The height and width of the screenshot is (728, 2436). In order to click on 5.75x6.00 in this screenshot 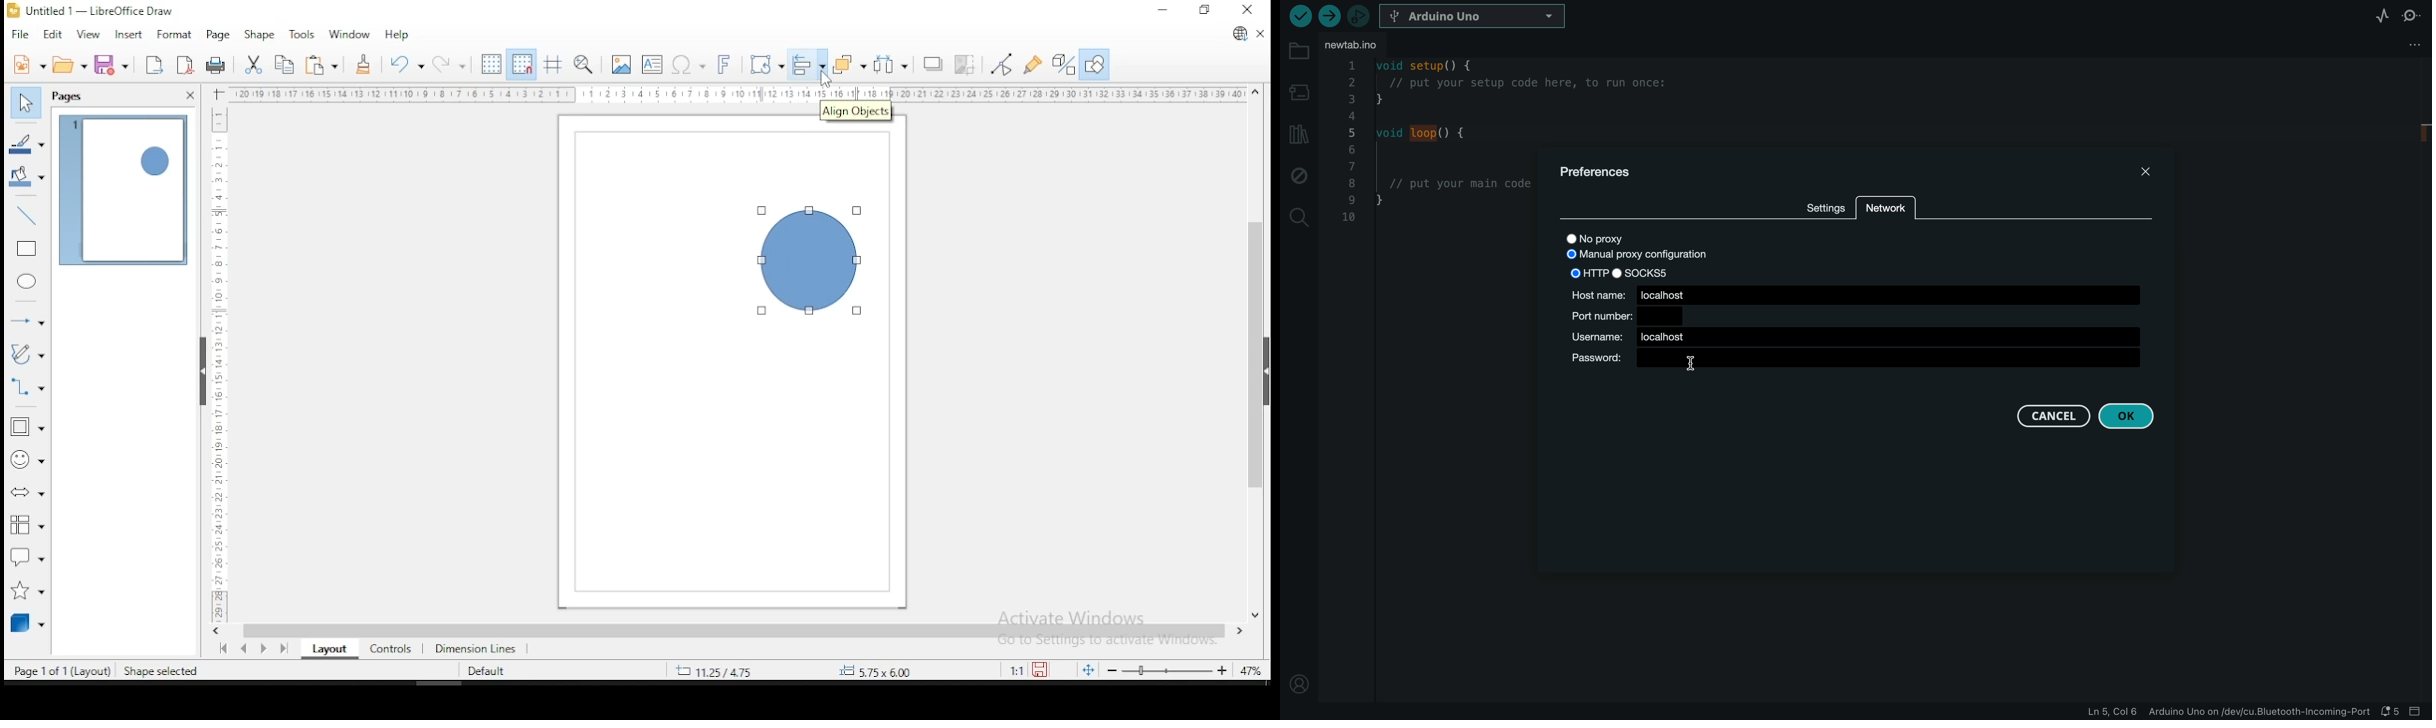, I will do `click(873, 671)`.